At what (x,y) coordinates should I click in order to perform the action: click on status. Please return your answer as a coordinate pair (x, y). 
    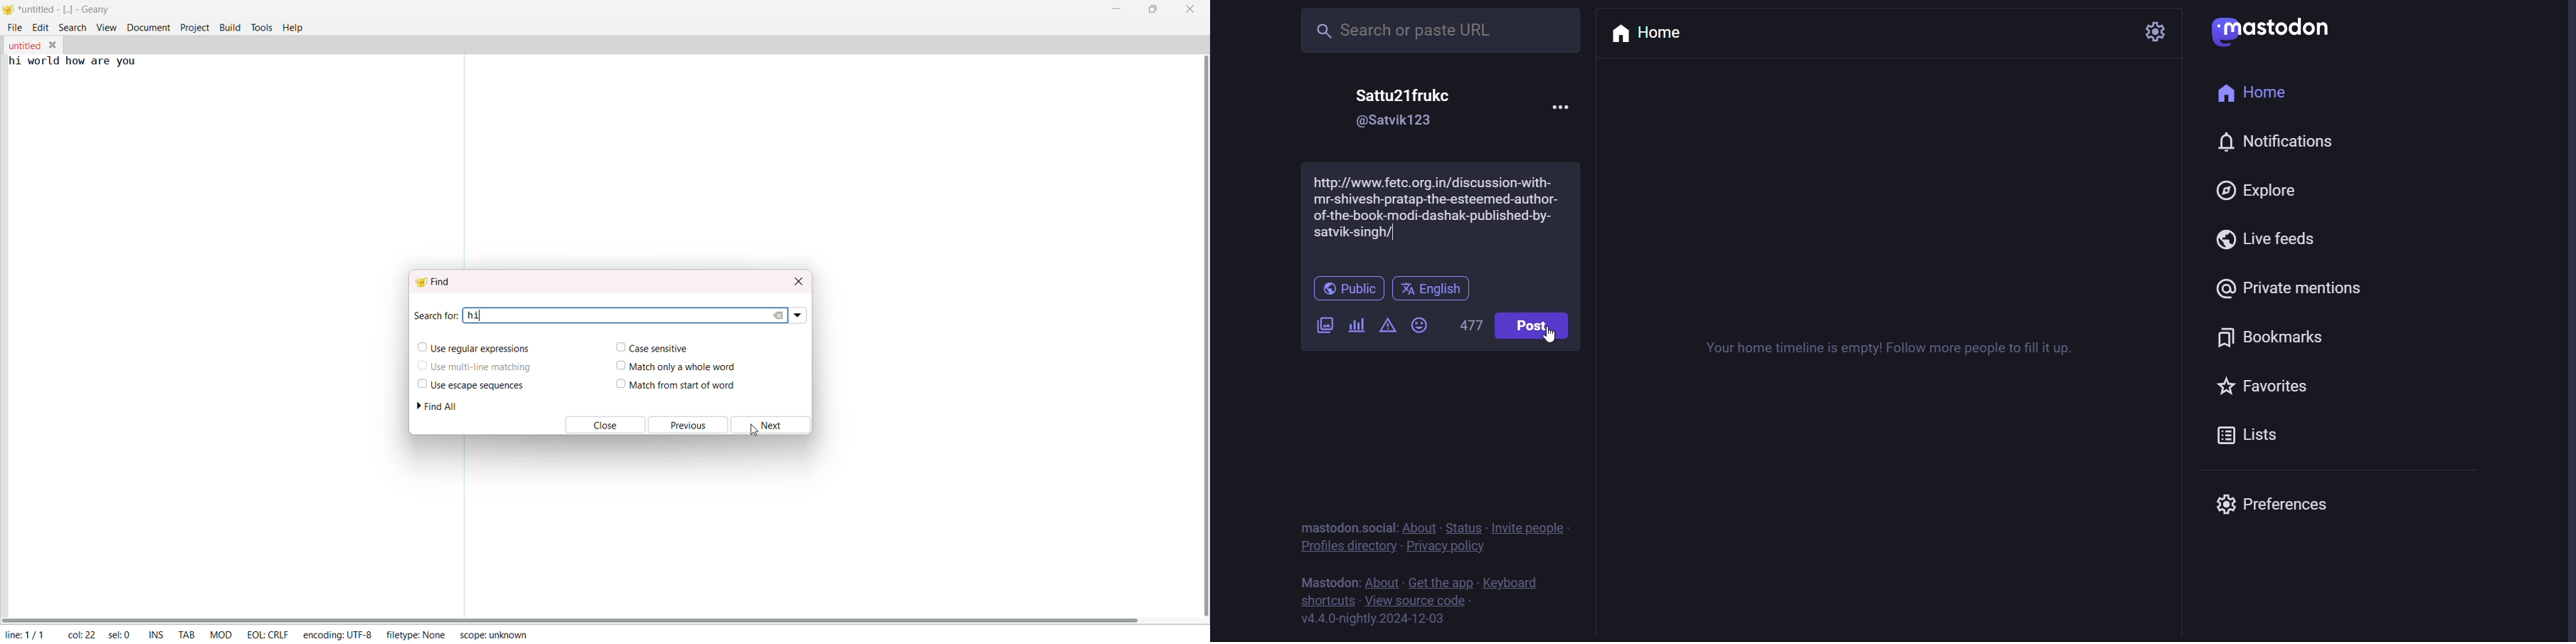
    Looking at the image, I should click on (1463, 528).